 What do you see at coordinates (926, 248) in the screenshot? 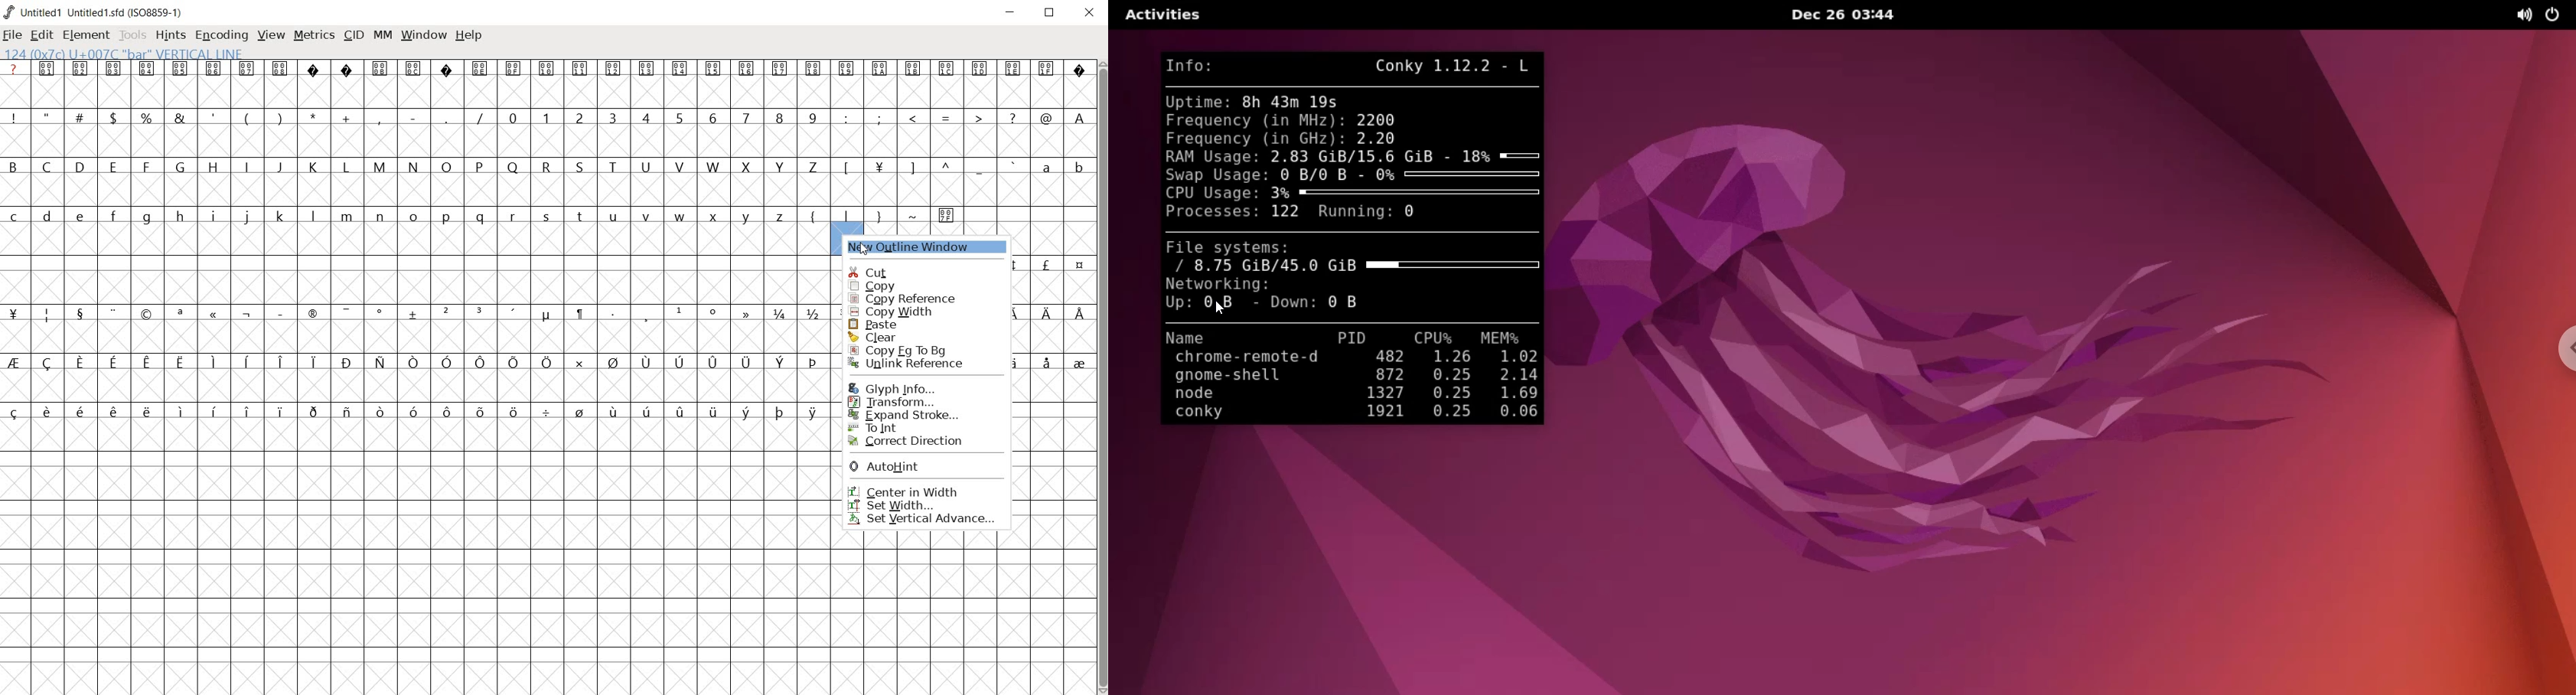
I see `new outline window` at bounding box center [926, 248].